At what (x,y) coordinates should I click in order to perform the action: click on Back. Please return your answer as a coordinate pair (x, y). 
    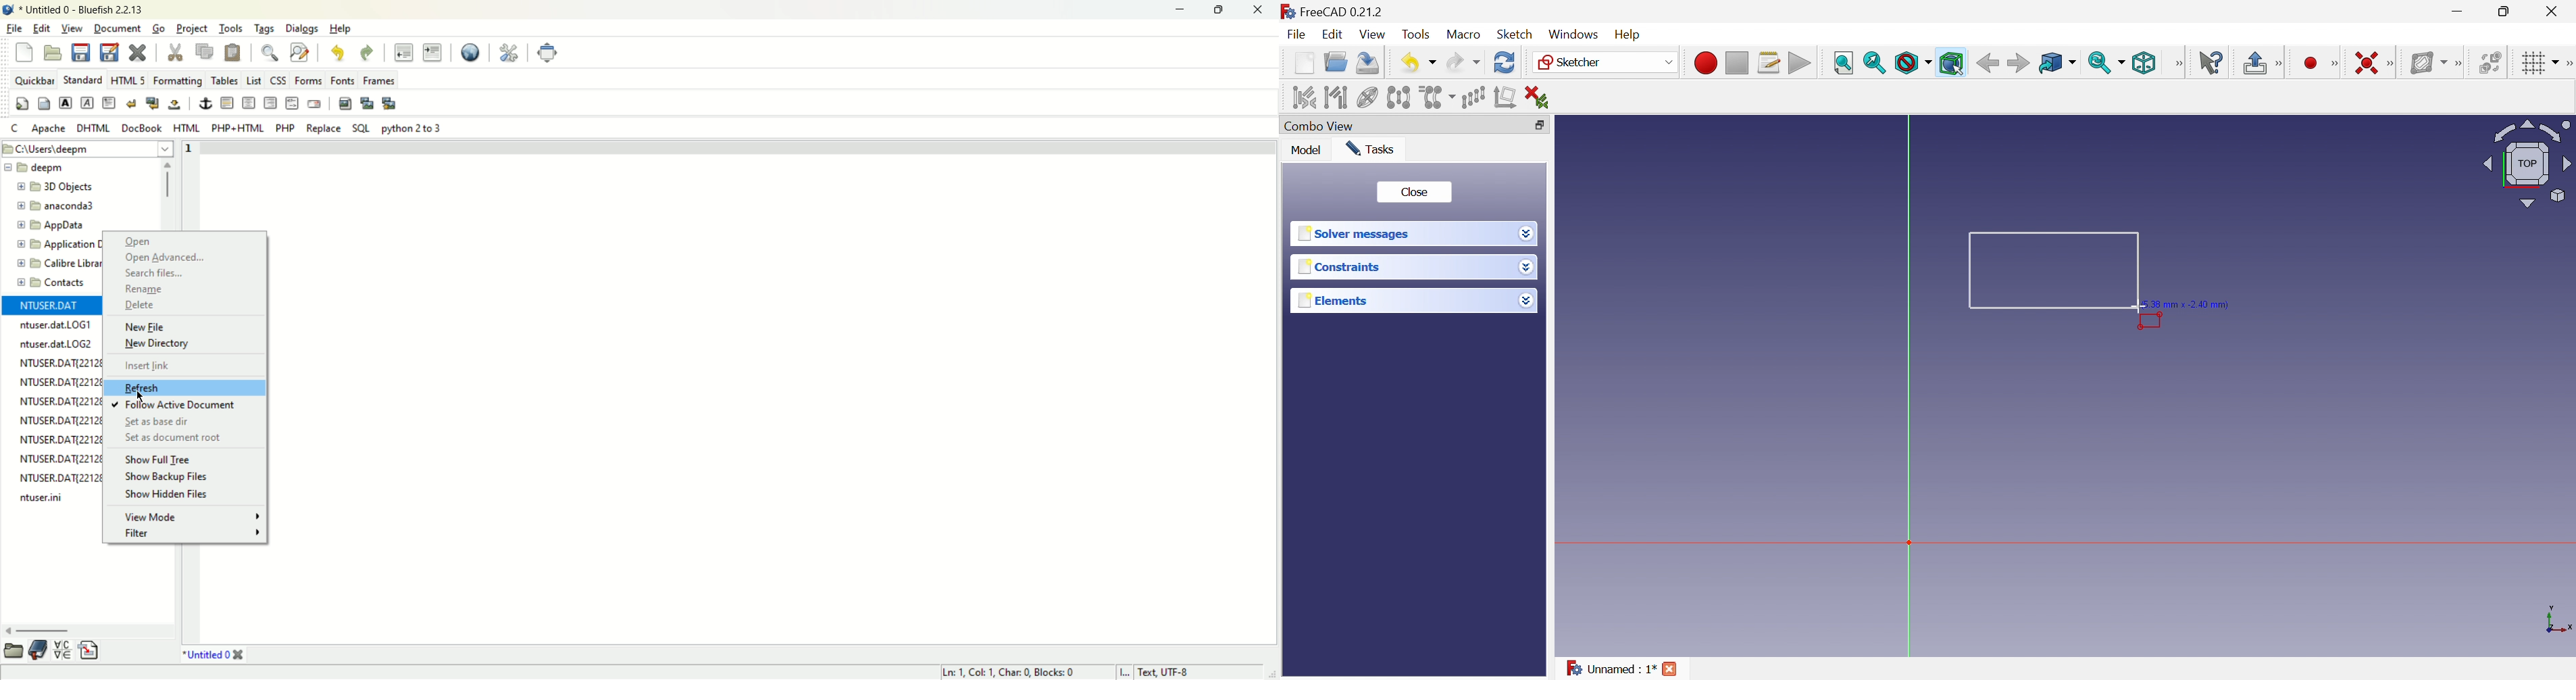
    Looking at the image, I should click on (1988, 64).